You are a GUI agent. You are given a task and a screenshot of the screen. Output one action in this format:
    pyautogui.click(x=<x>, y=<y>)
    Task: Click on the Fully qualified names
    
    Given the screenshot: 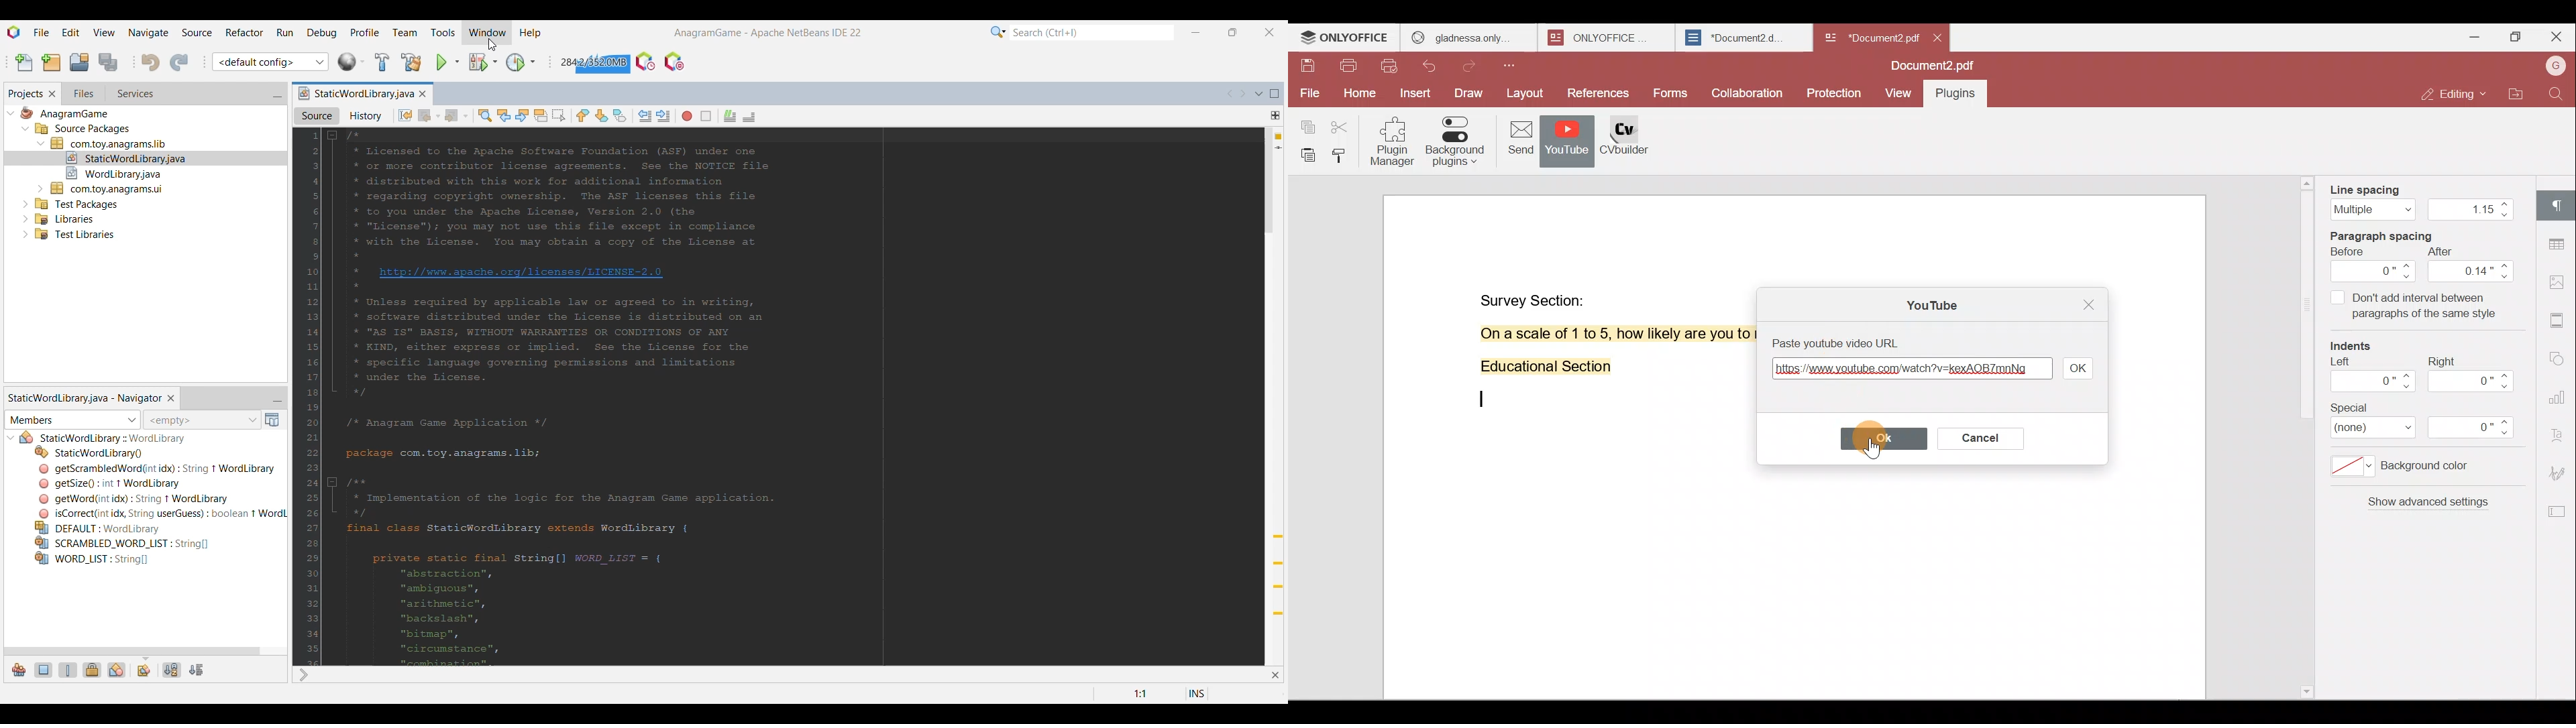 What is the action you would take?
    pyautogui.click(x=144, y=671)
    